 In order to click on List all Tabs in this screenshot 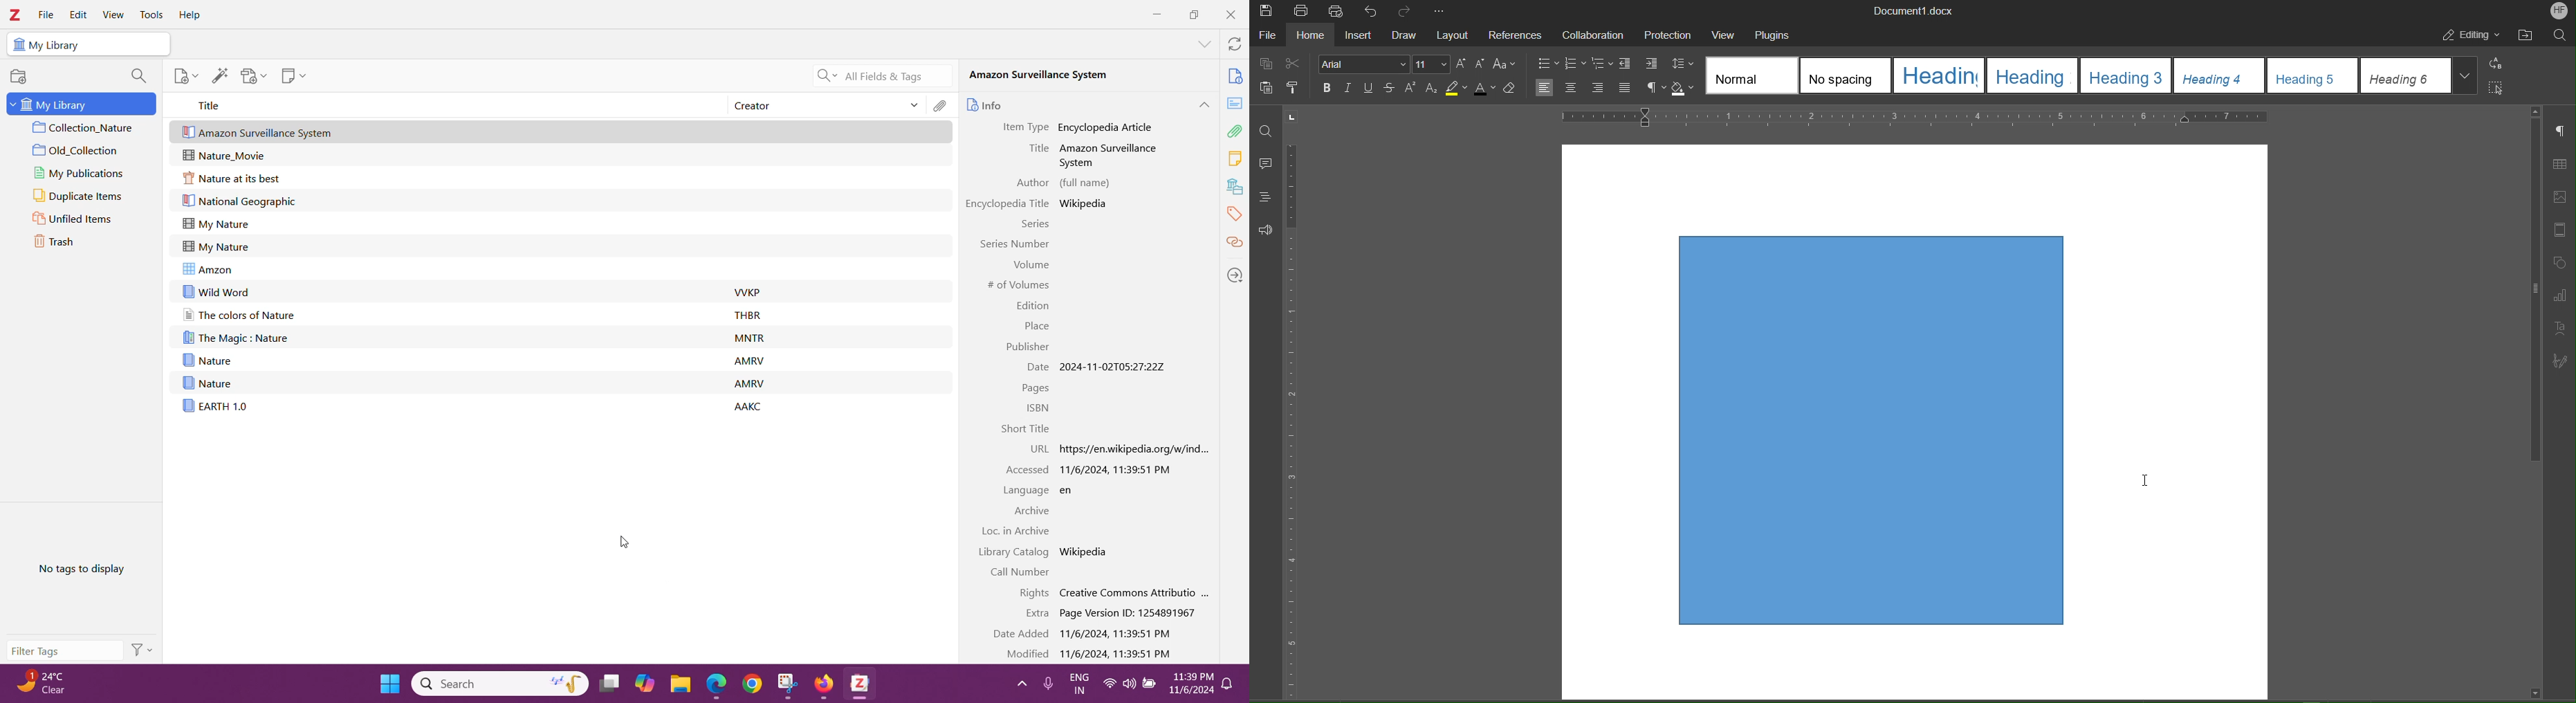, I will do `click(1205, 46)`.